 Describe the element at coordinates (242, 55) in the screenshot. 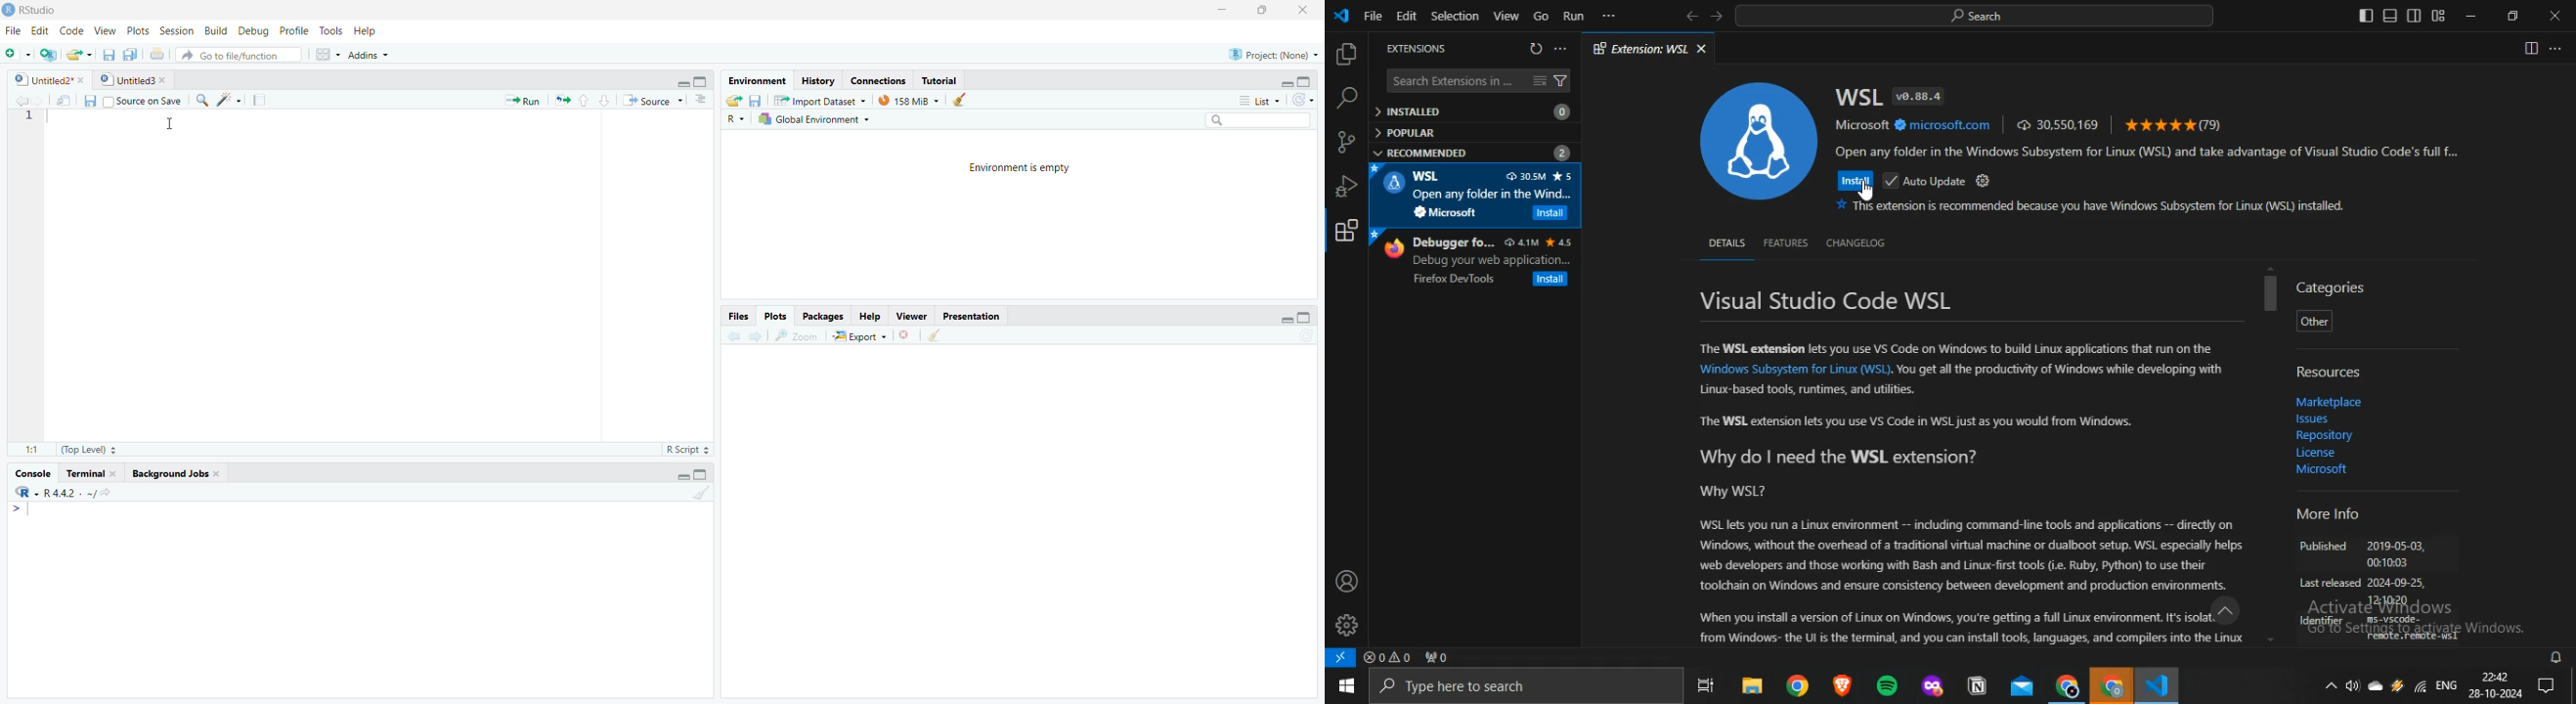

I see `Go to file/function` at that location.